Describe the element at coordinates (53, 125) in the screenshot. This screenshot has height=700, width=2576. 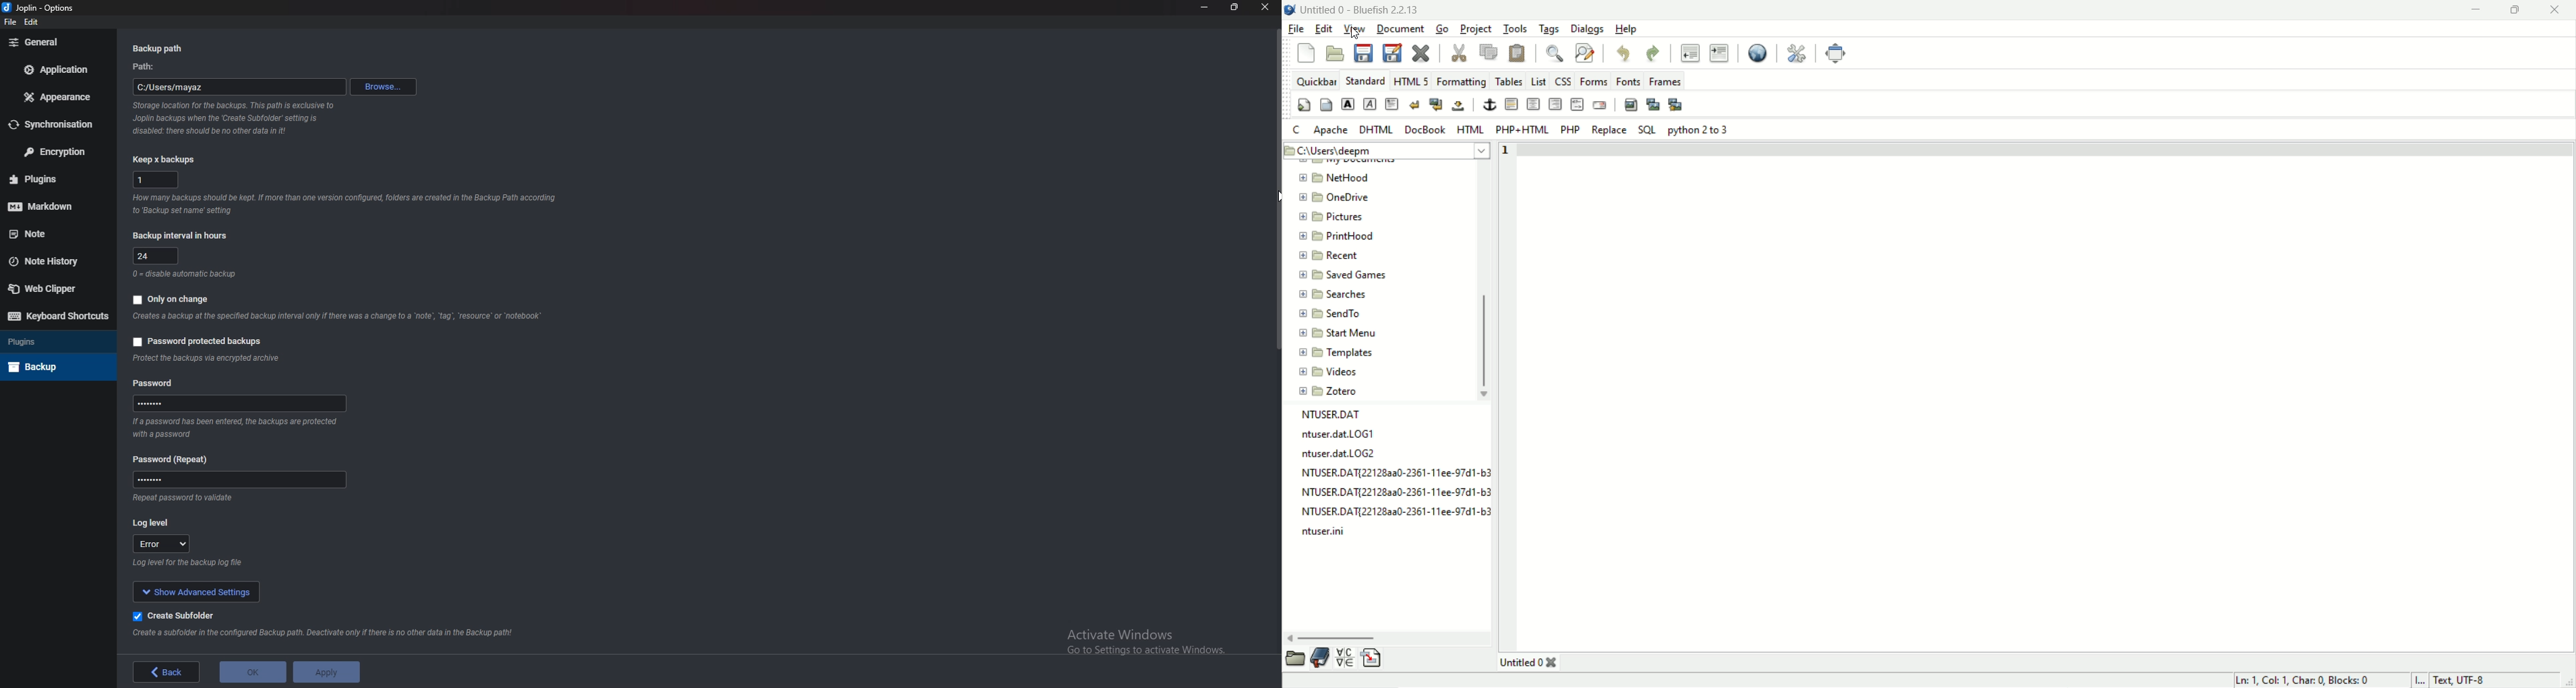
I see `Synchronization` at that location.